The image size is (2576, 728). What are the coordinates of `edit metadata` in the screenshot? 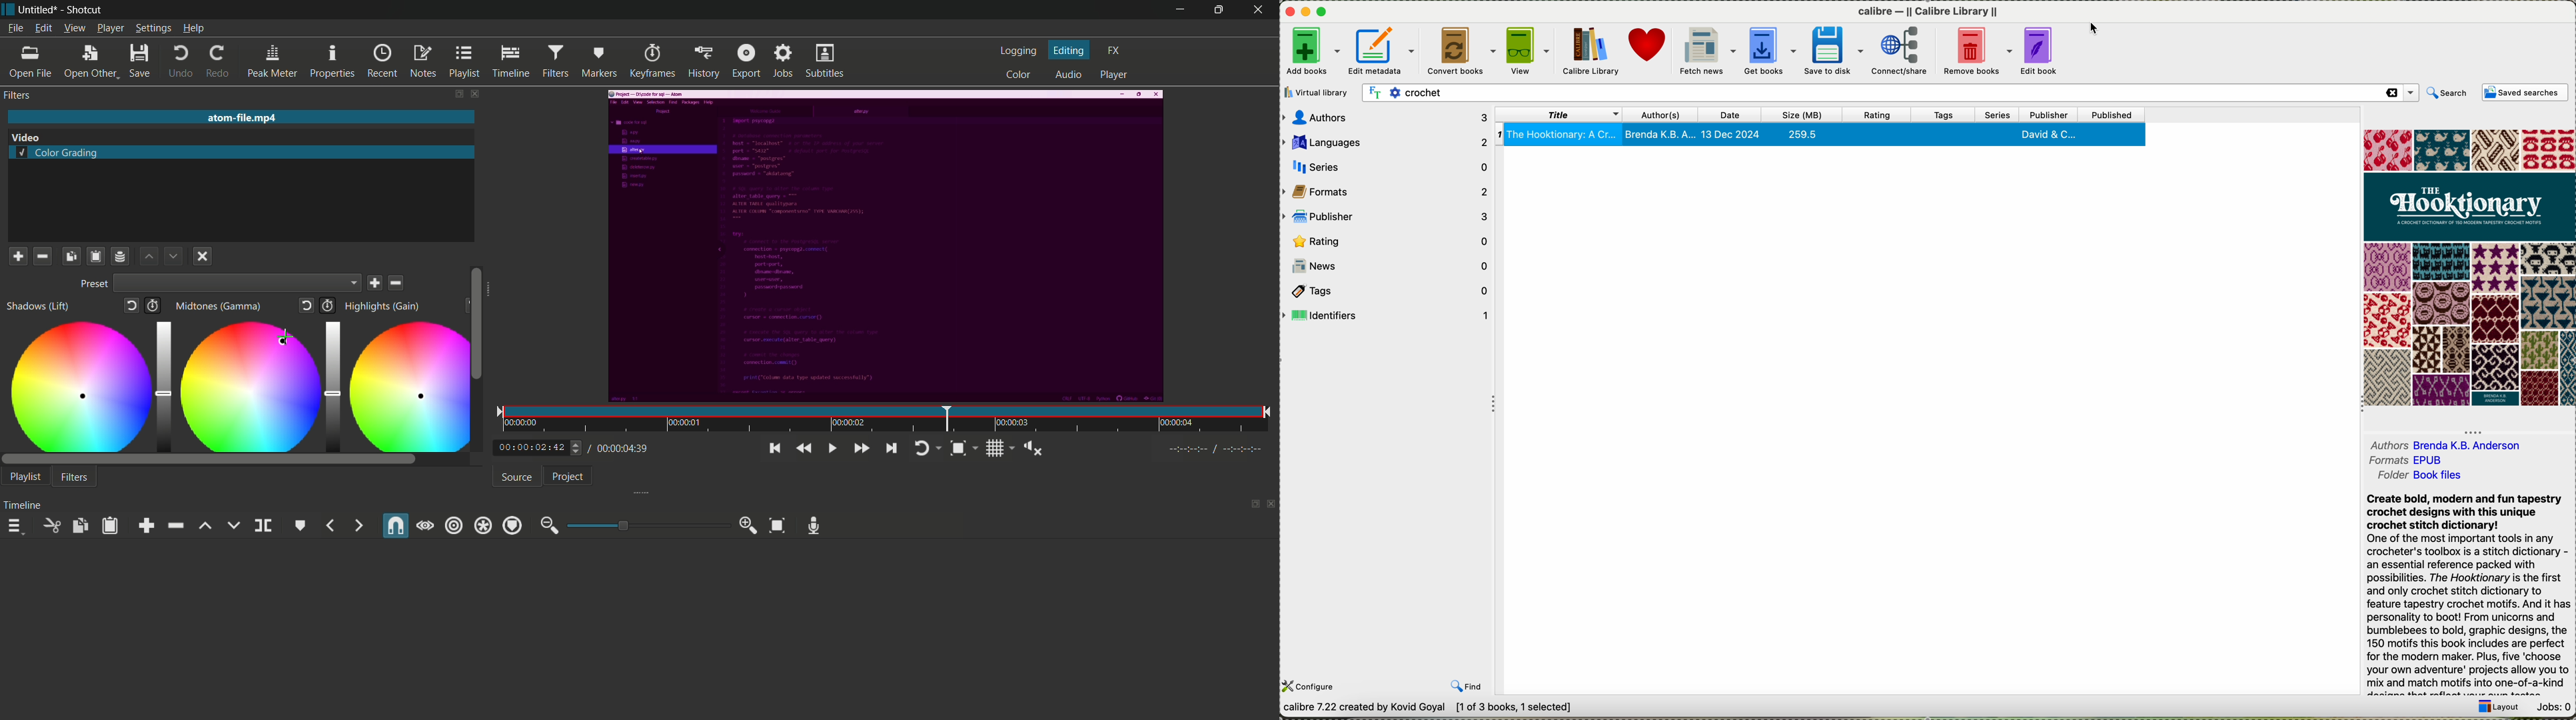 It's located at (1383, 51).